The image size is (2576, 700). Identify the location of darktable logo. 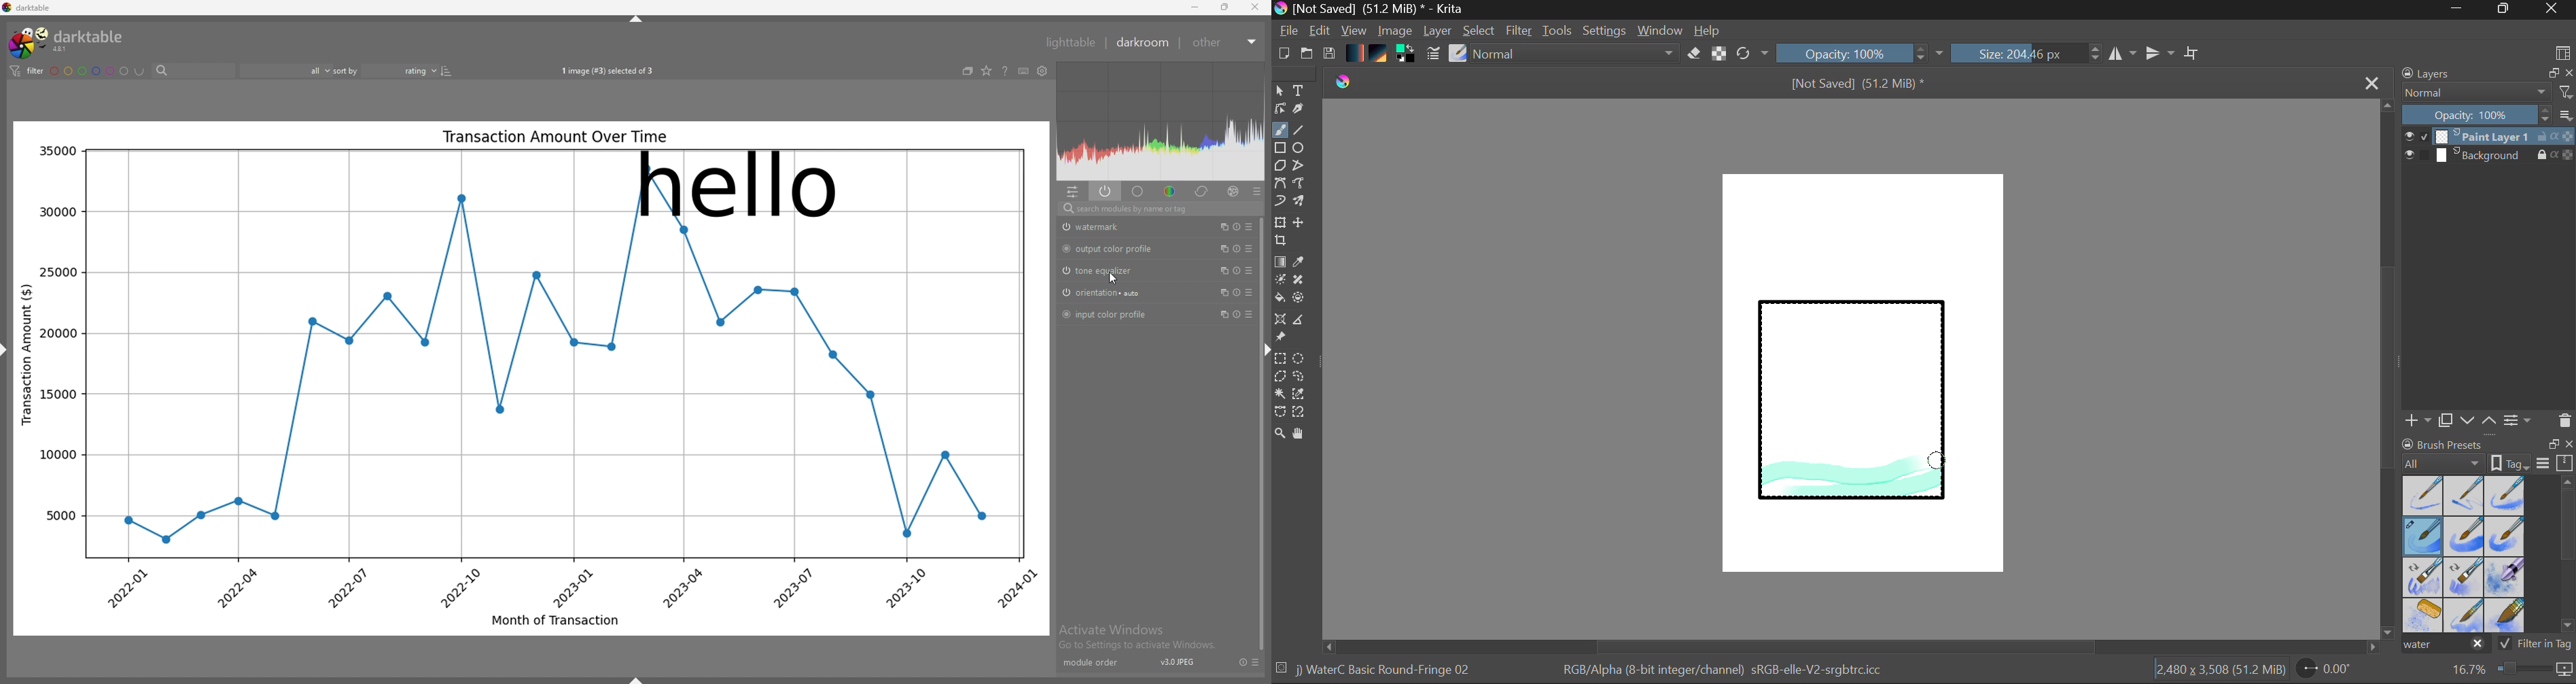
(71, 42).